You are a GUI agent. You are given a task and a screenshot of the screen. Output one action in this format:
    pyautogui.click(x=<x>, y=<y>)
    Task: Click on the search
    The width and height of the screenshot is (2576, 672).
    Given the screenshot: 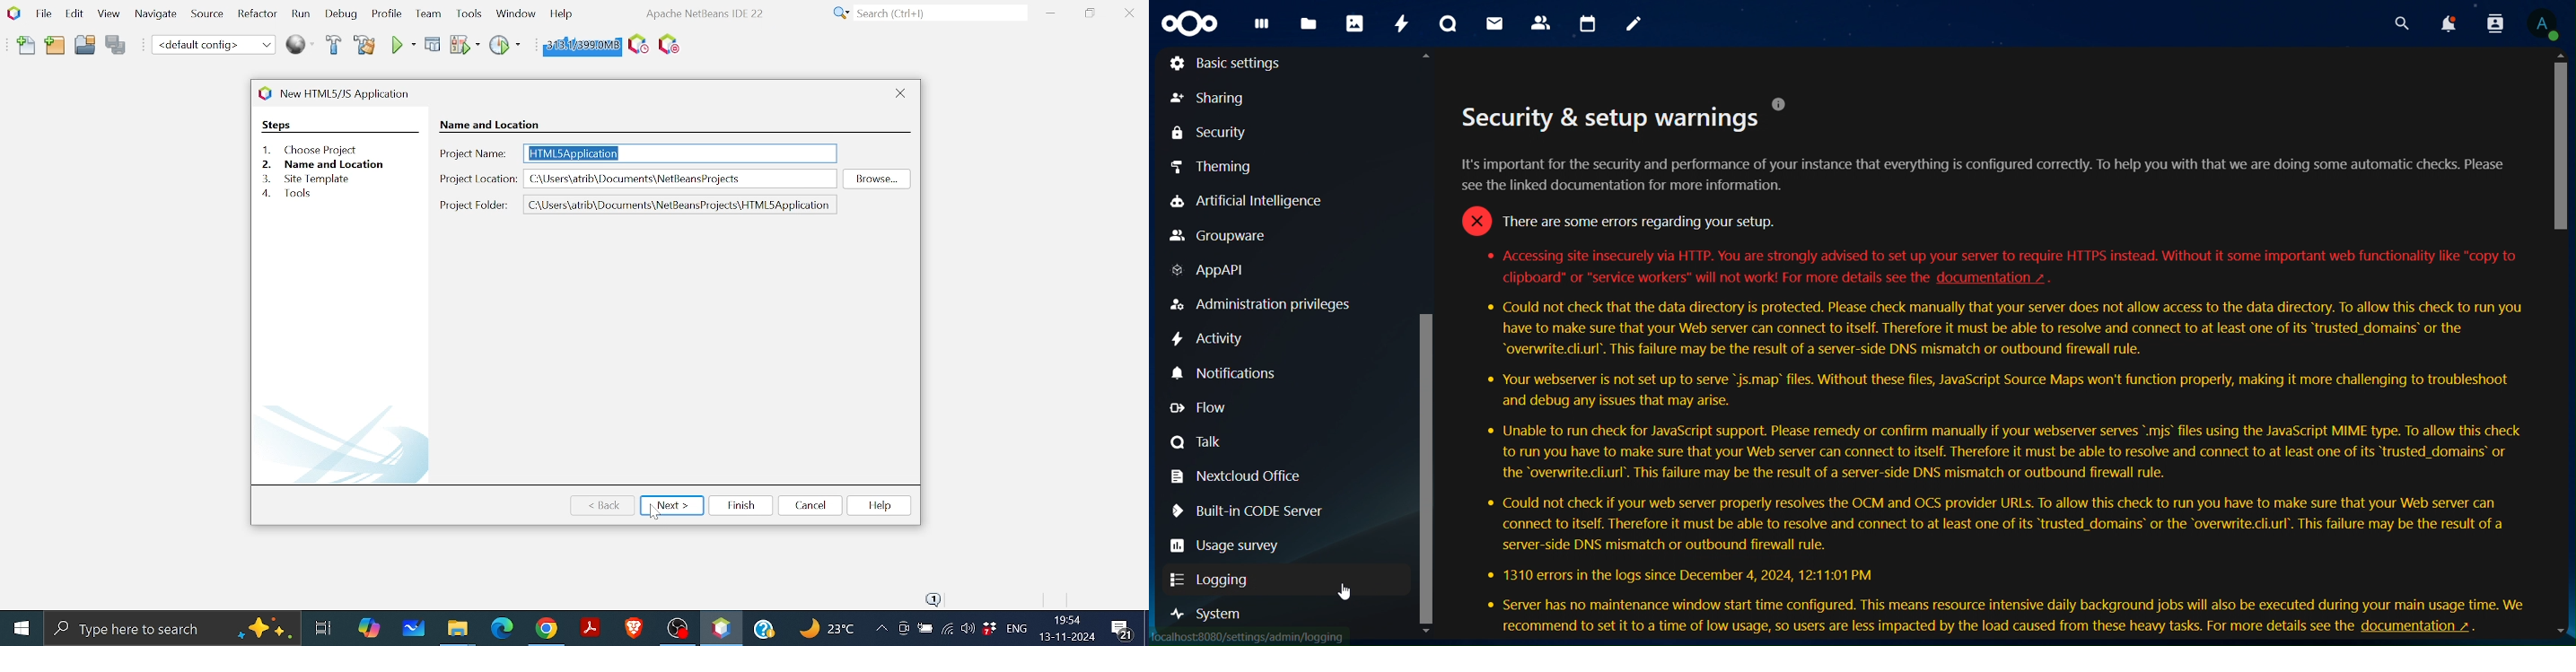 What is the action you would take?
    pyautogui.click(x=2400, y=24)
    